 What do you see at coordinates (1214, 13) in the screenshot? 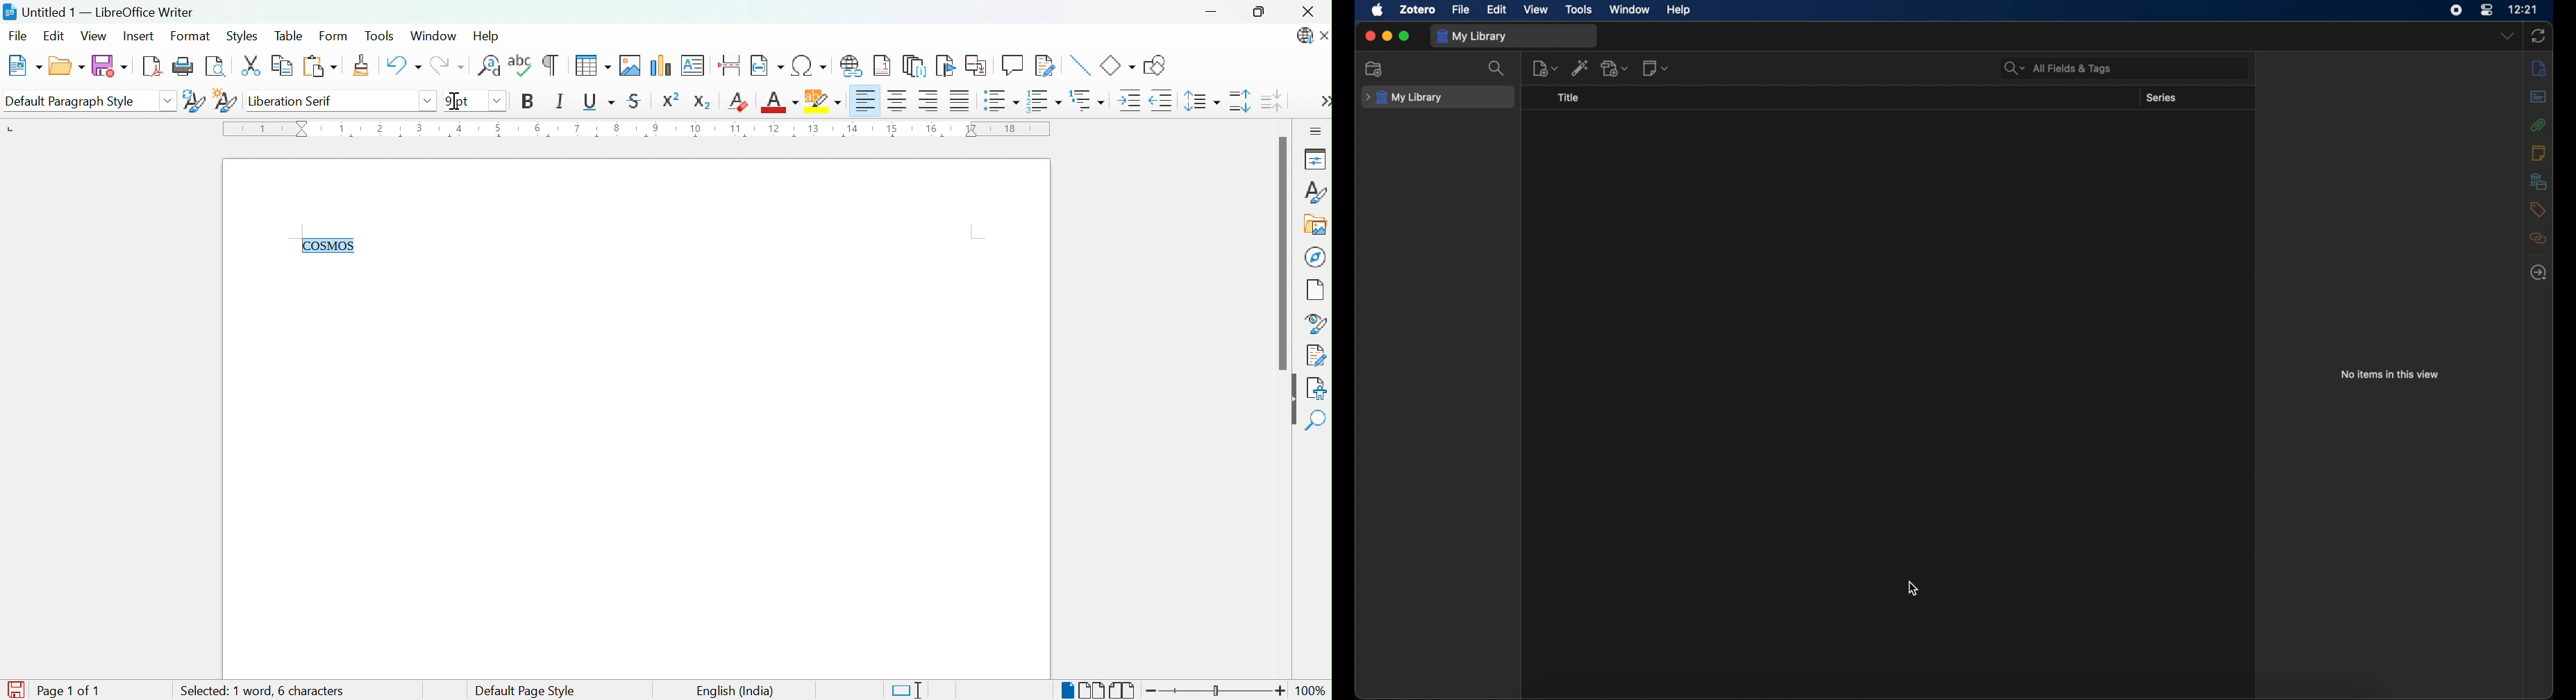
I see `Minimize` at bounding box center [1214, 13].